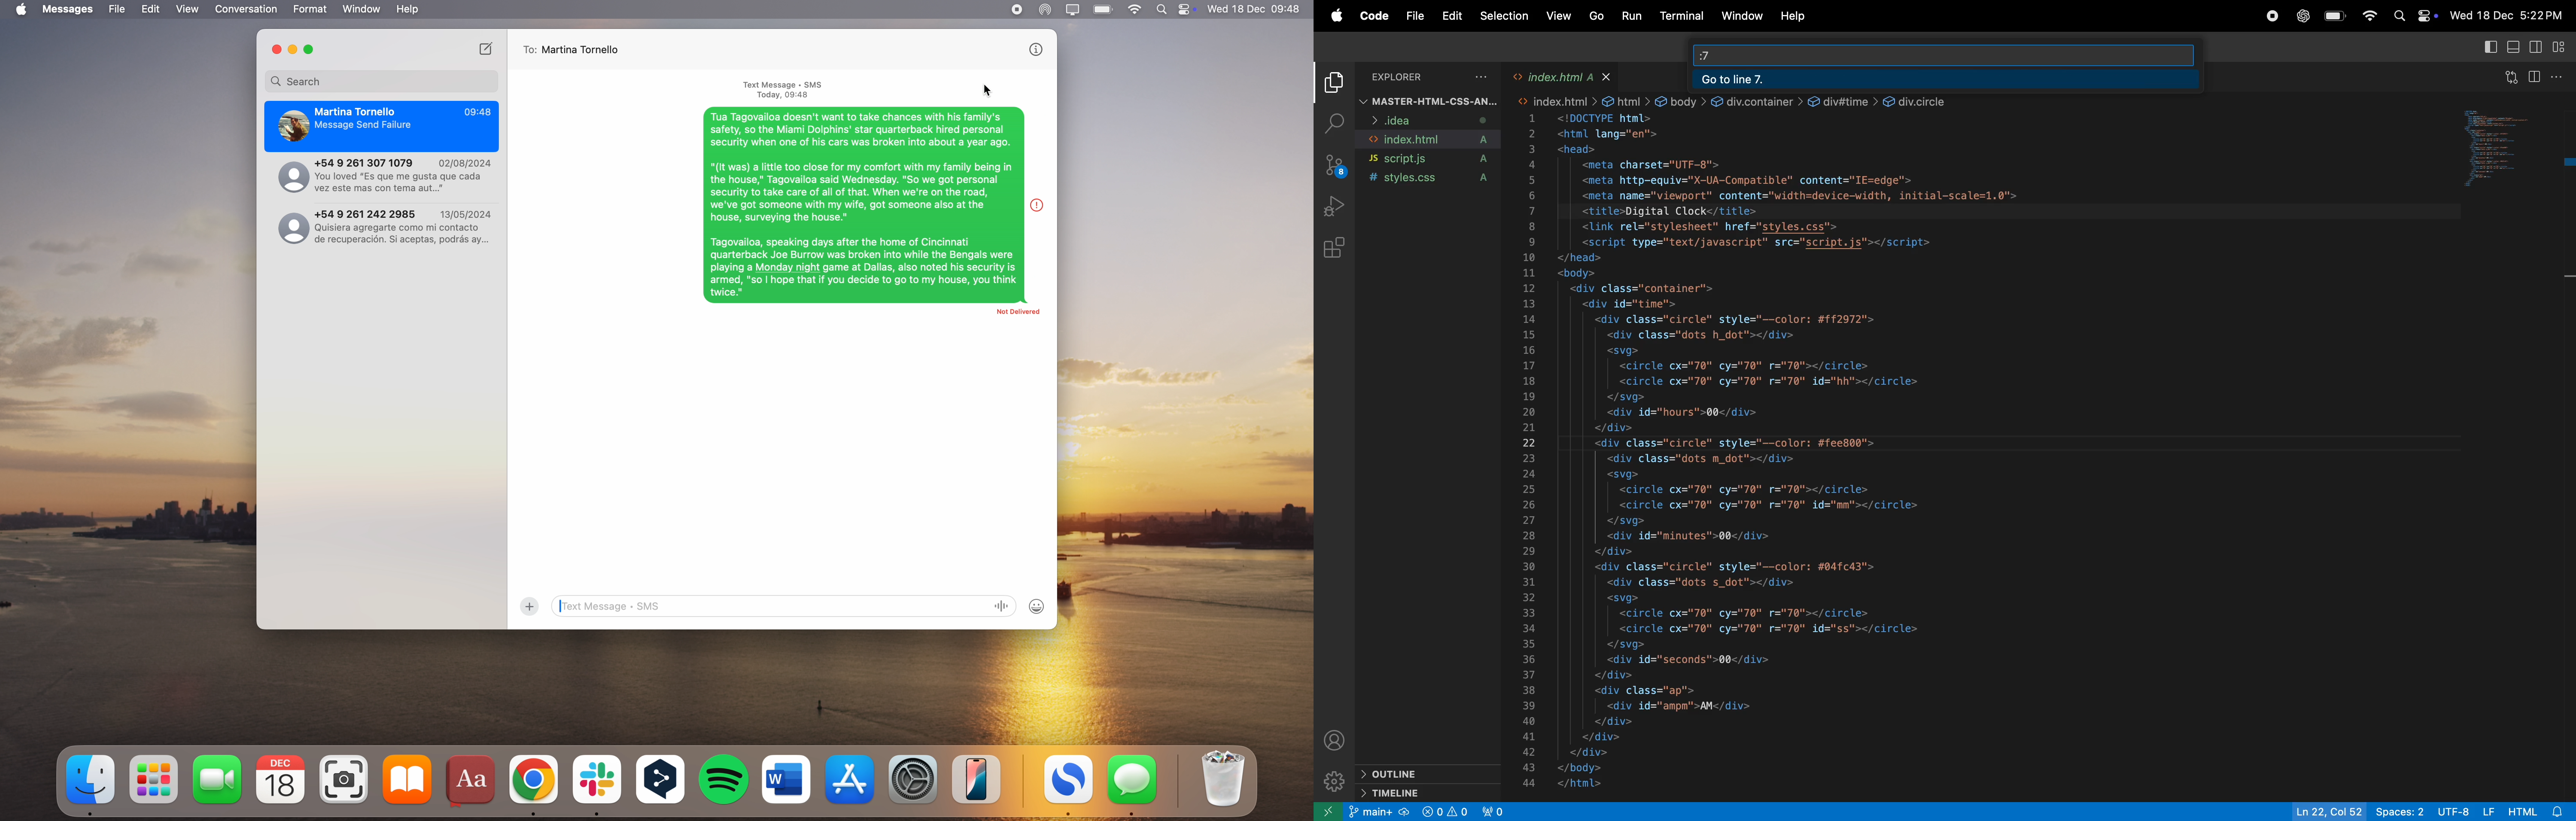 Image resolution: width=2576 pixels, height=840 pixels. Describe the element at coordinates (2567, 238) in the screenshot. I see `scroll bar` at that location.